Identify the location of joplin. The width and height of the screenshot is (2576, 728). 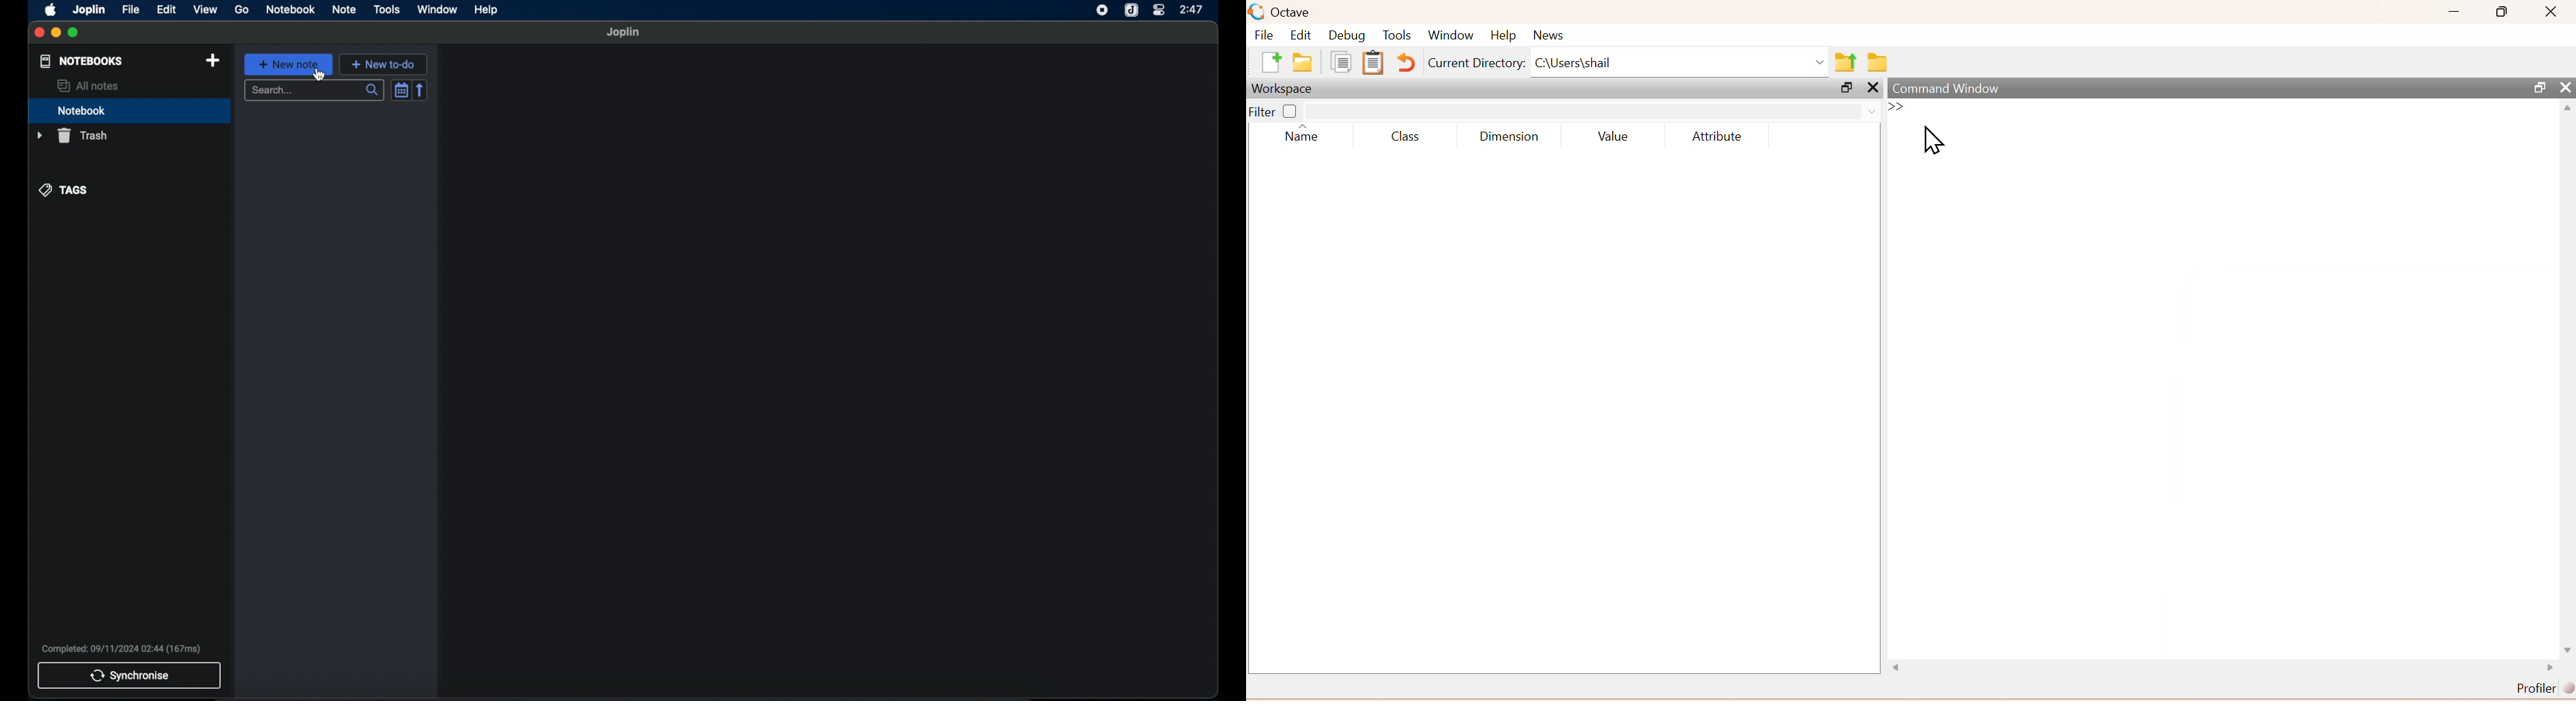
(90, 10).